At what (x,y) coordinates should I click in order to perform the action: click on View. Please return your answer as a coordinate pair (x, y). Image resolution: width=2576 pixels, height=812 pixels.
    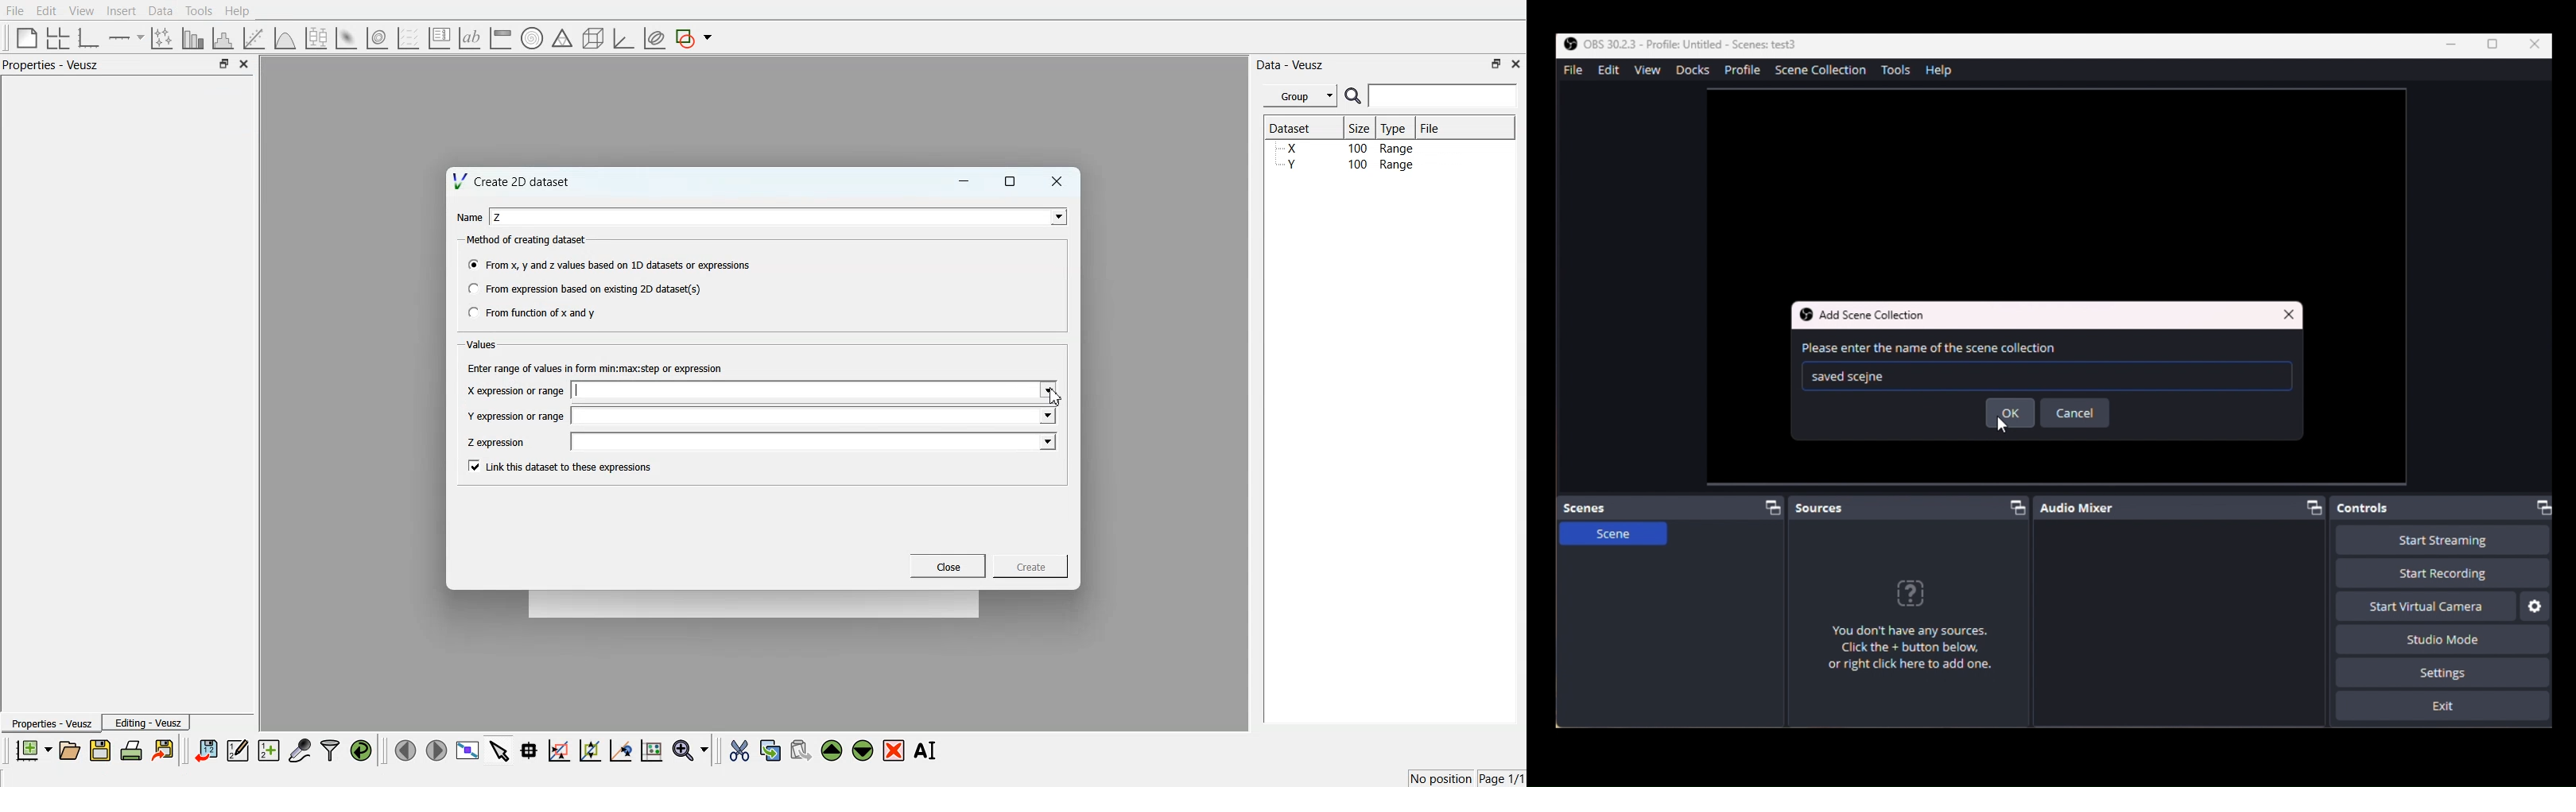
    Looking at the image, I should click on (1650, 71).